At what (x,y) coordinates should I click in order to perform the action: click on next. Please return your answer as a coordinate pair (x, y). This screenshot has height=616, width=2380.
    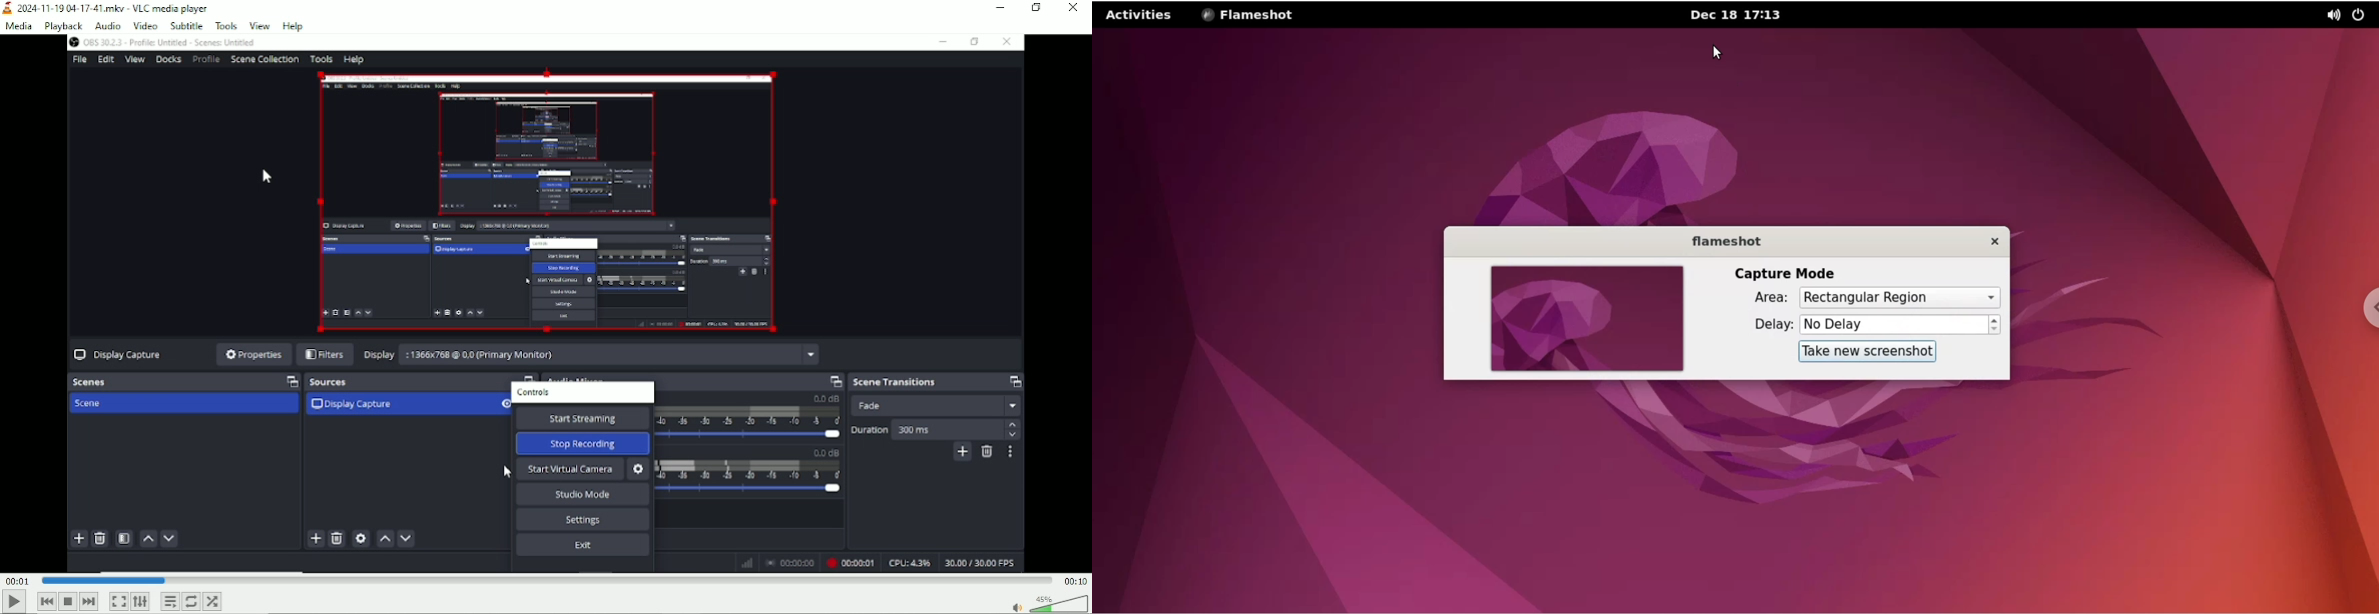
    Looking at the image, I should click on (89, 602).